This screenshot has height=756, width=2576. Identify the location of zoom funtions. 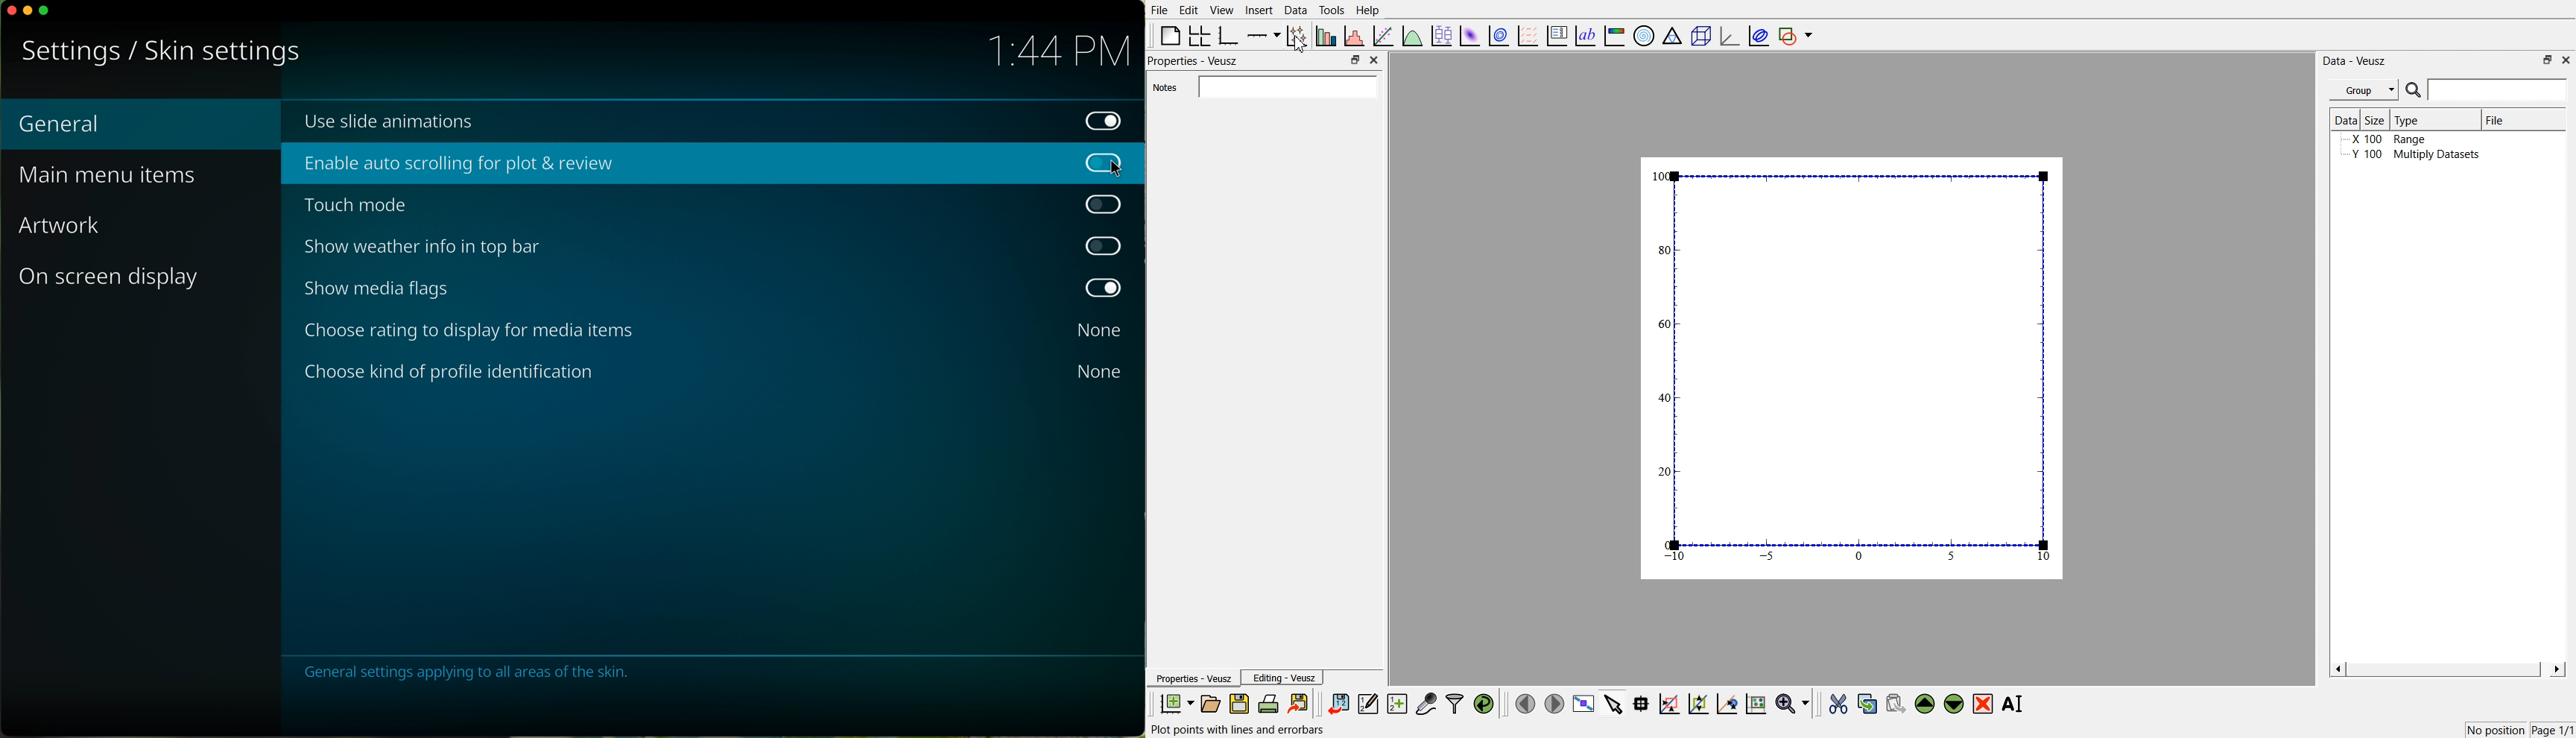
(1792, 704).